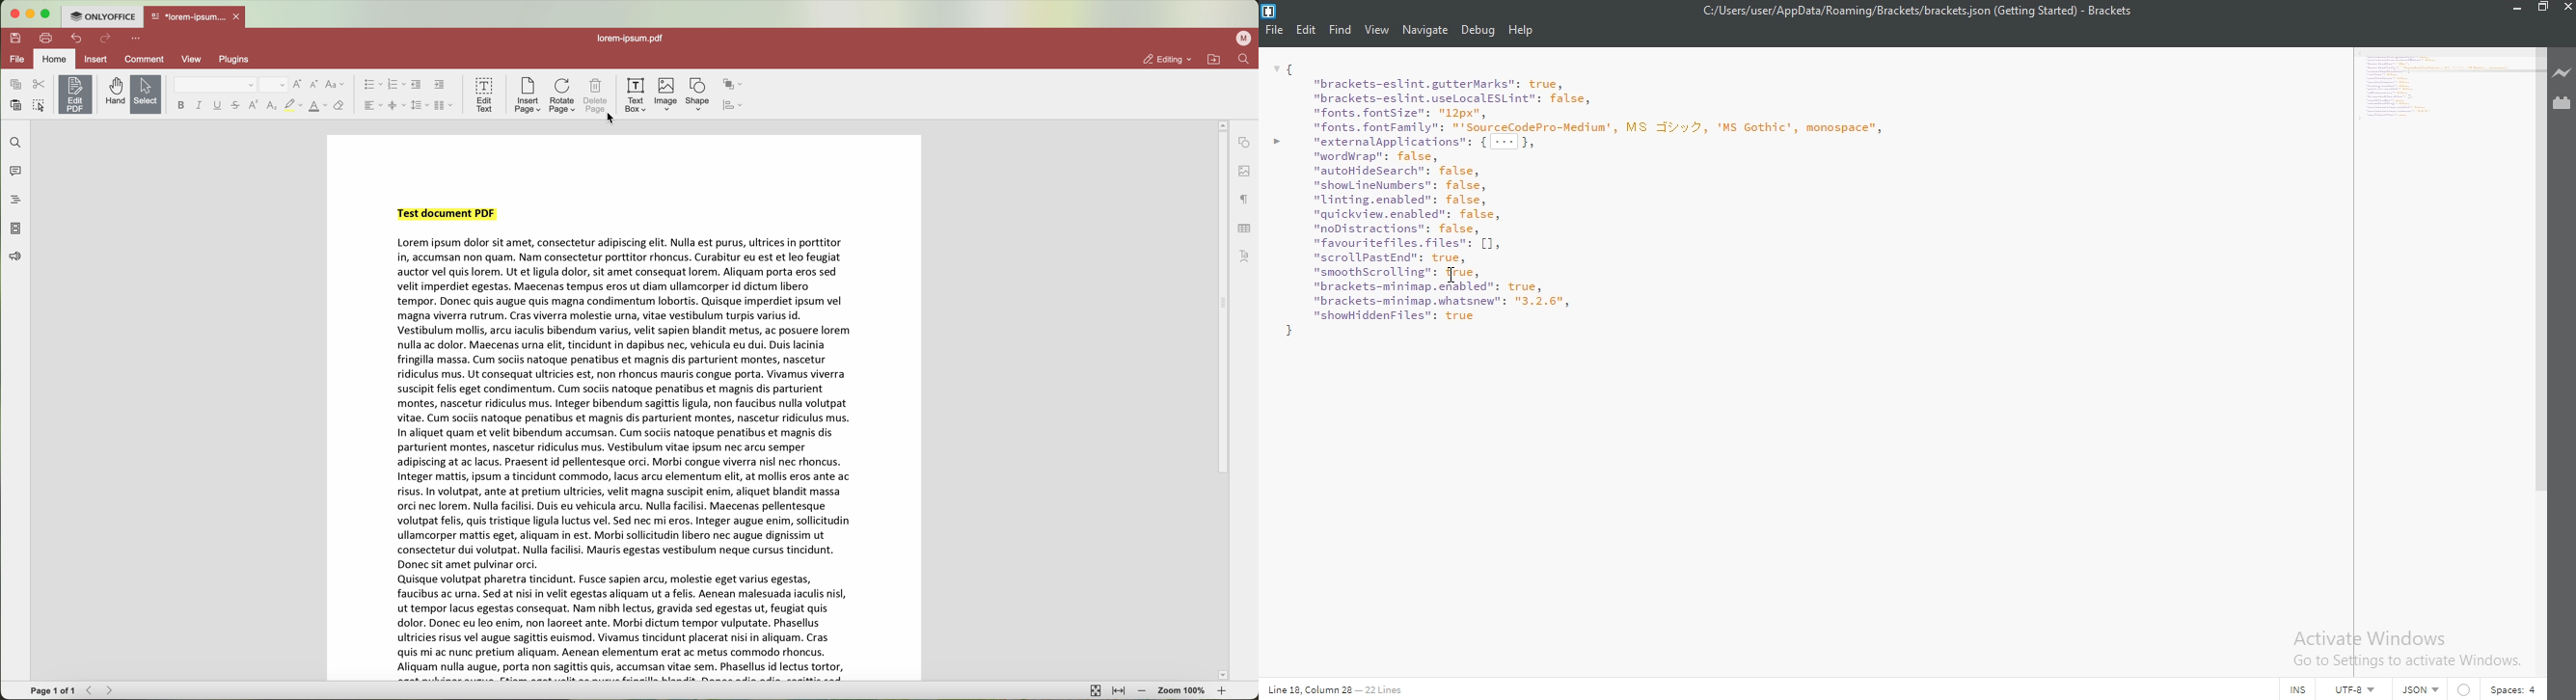  What do you see at coordinates (562, 97) in the screenshot?
I see `rotate page` at bounding box center [562, 97].